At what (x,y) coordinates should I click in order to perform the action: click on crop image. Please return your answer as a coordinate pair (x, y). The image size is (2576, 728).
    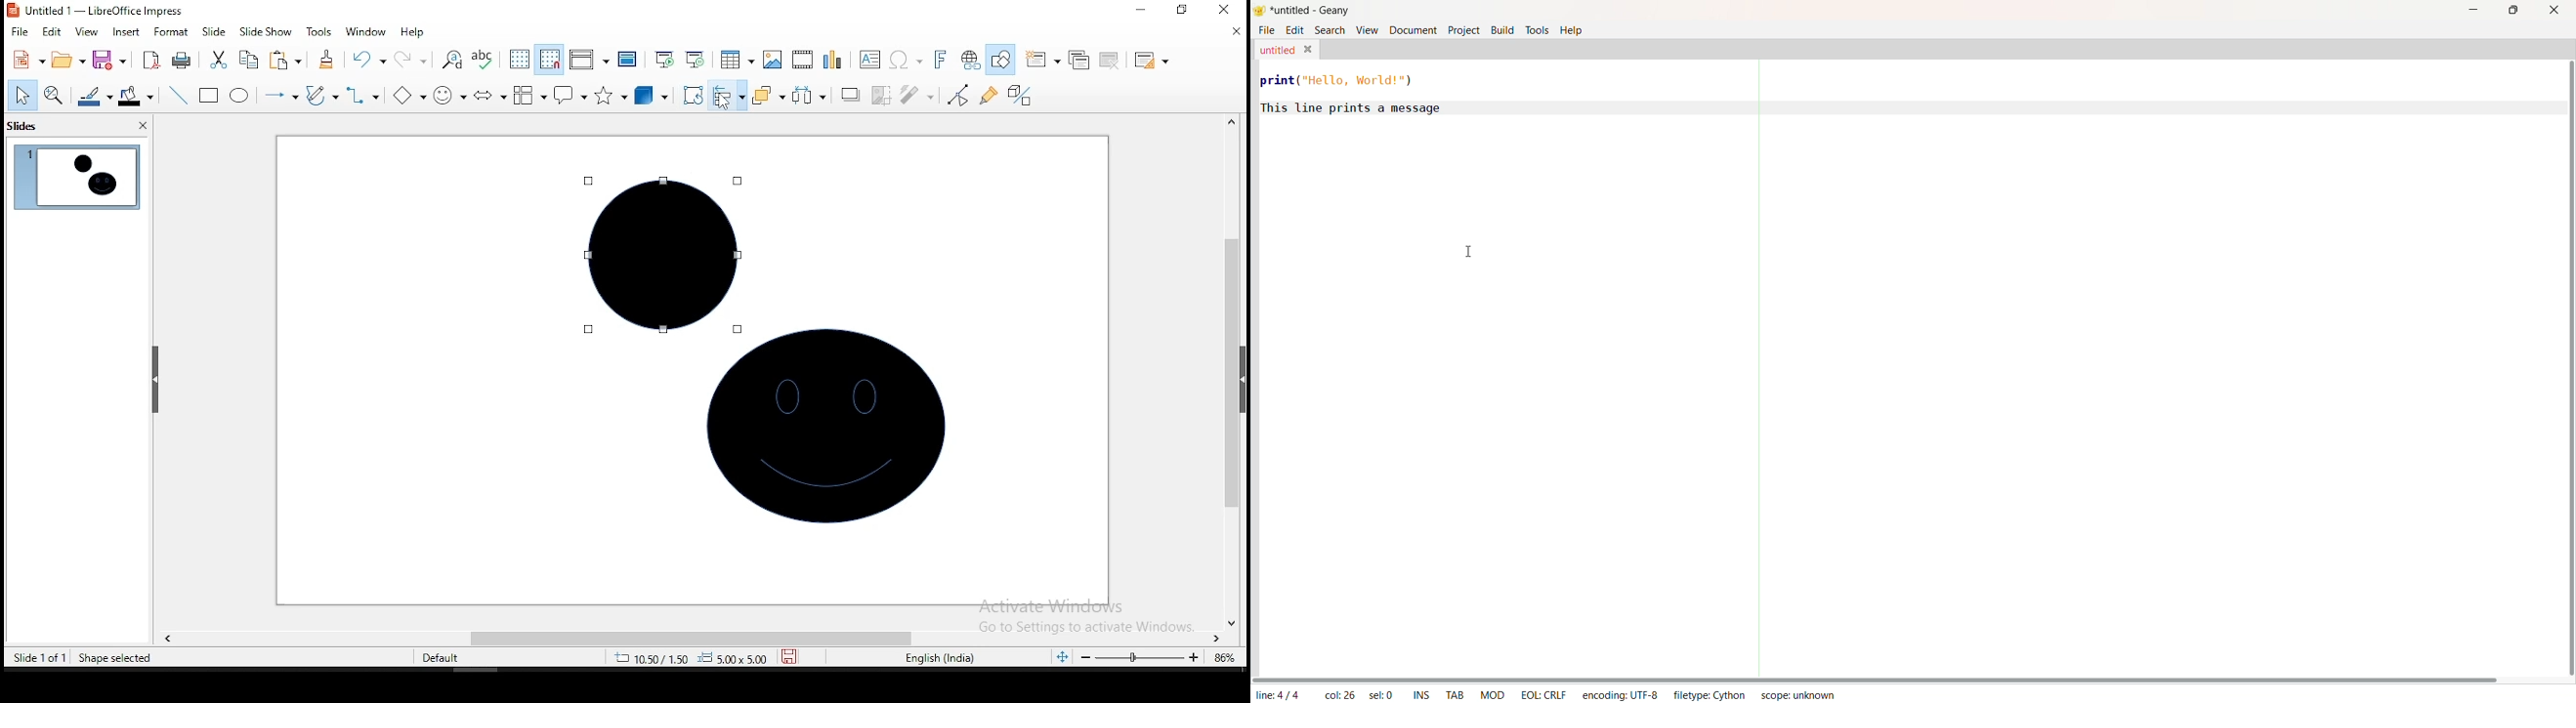
    Looking at the image, I should click on (881, 95).